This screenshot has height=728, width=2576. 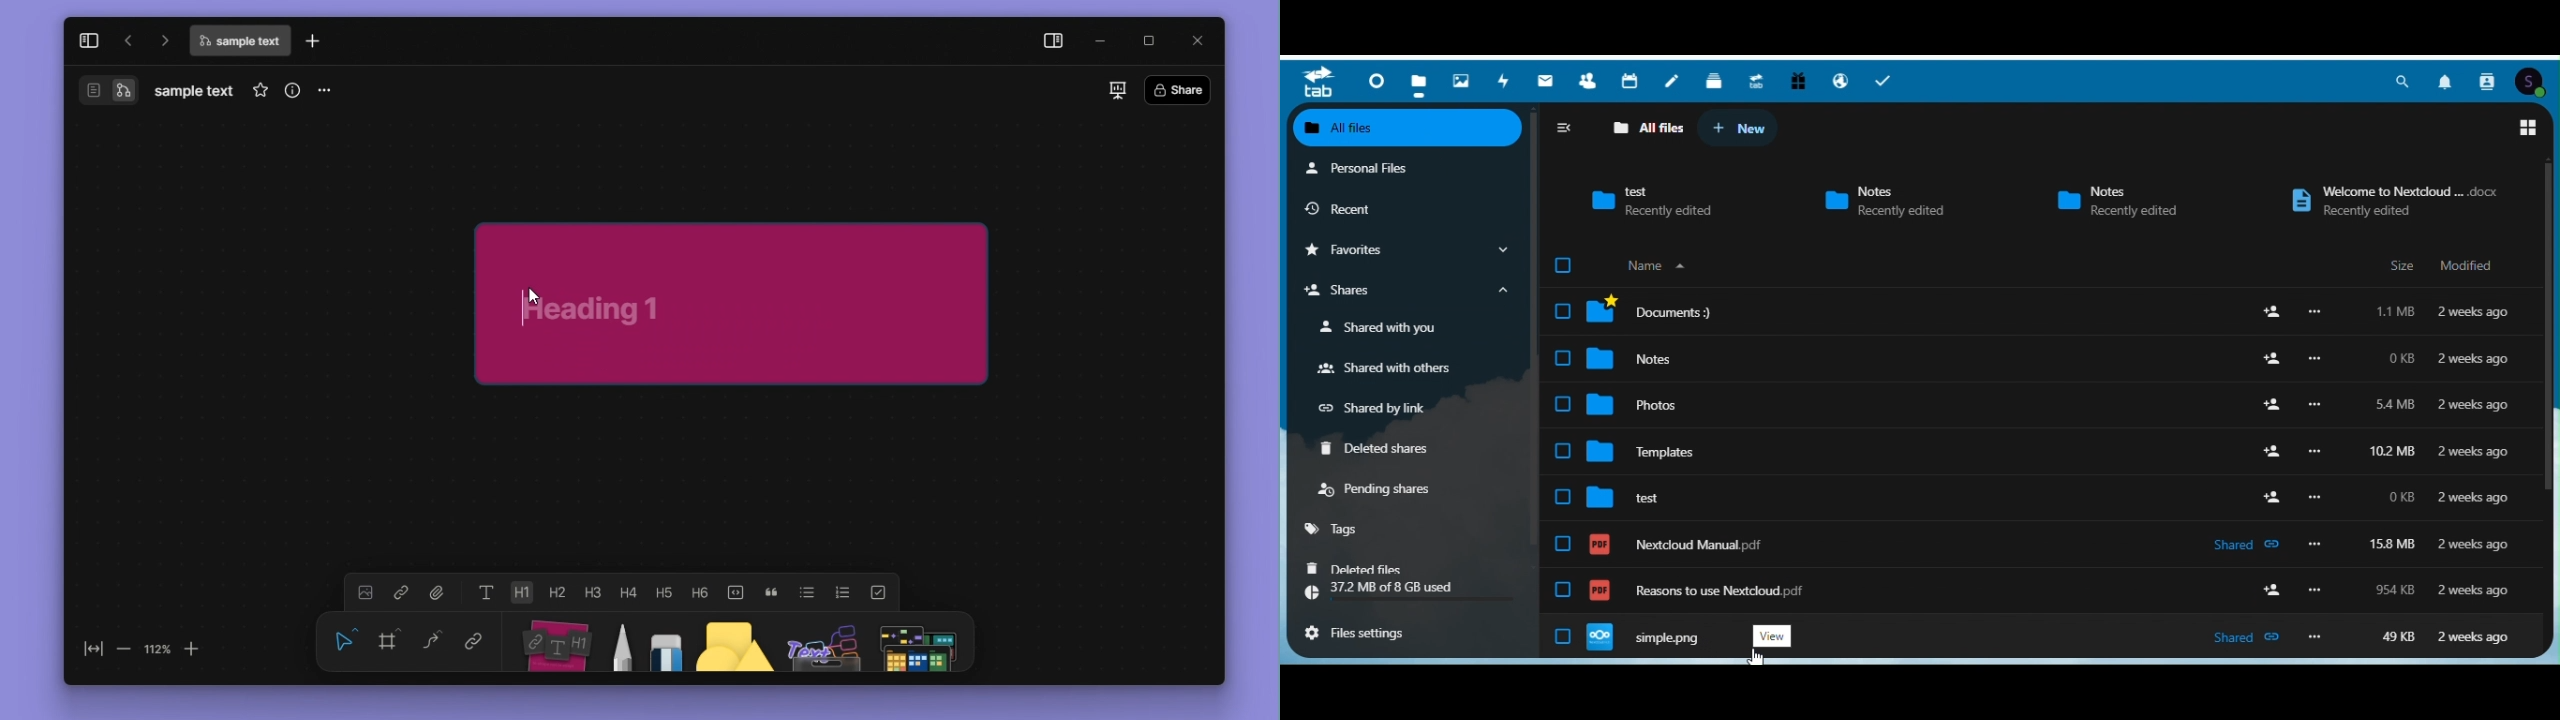 What do you see at coordinates (843, 593) in the screenshot?
I see `numbered list` at bounding box center [843, 593].